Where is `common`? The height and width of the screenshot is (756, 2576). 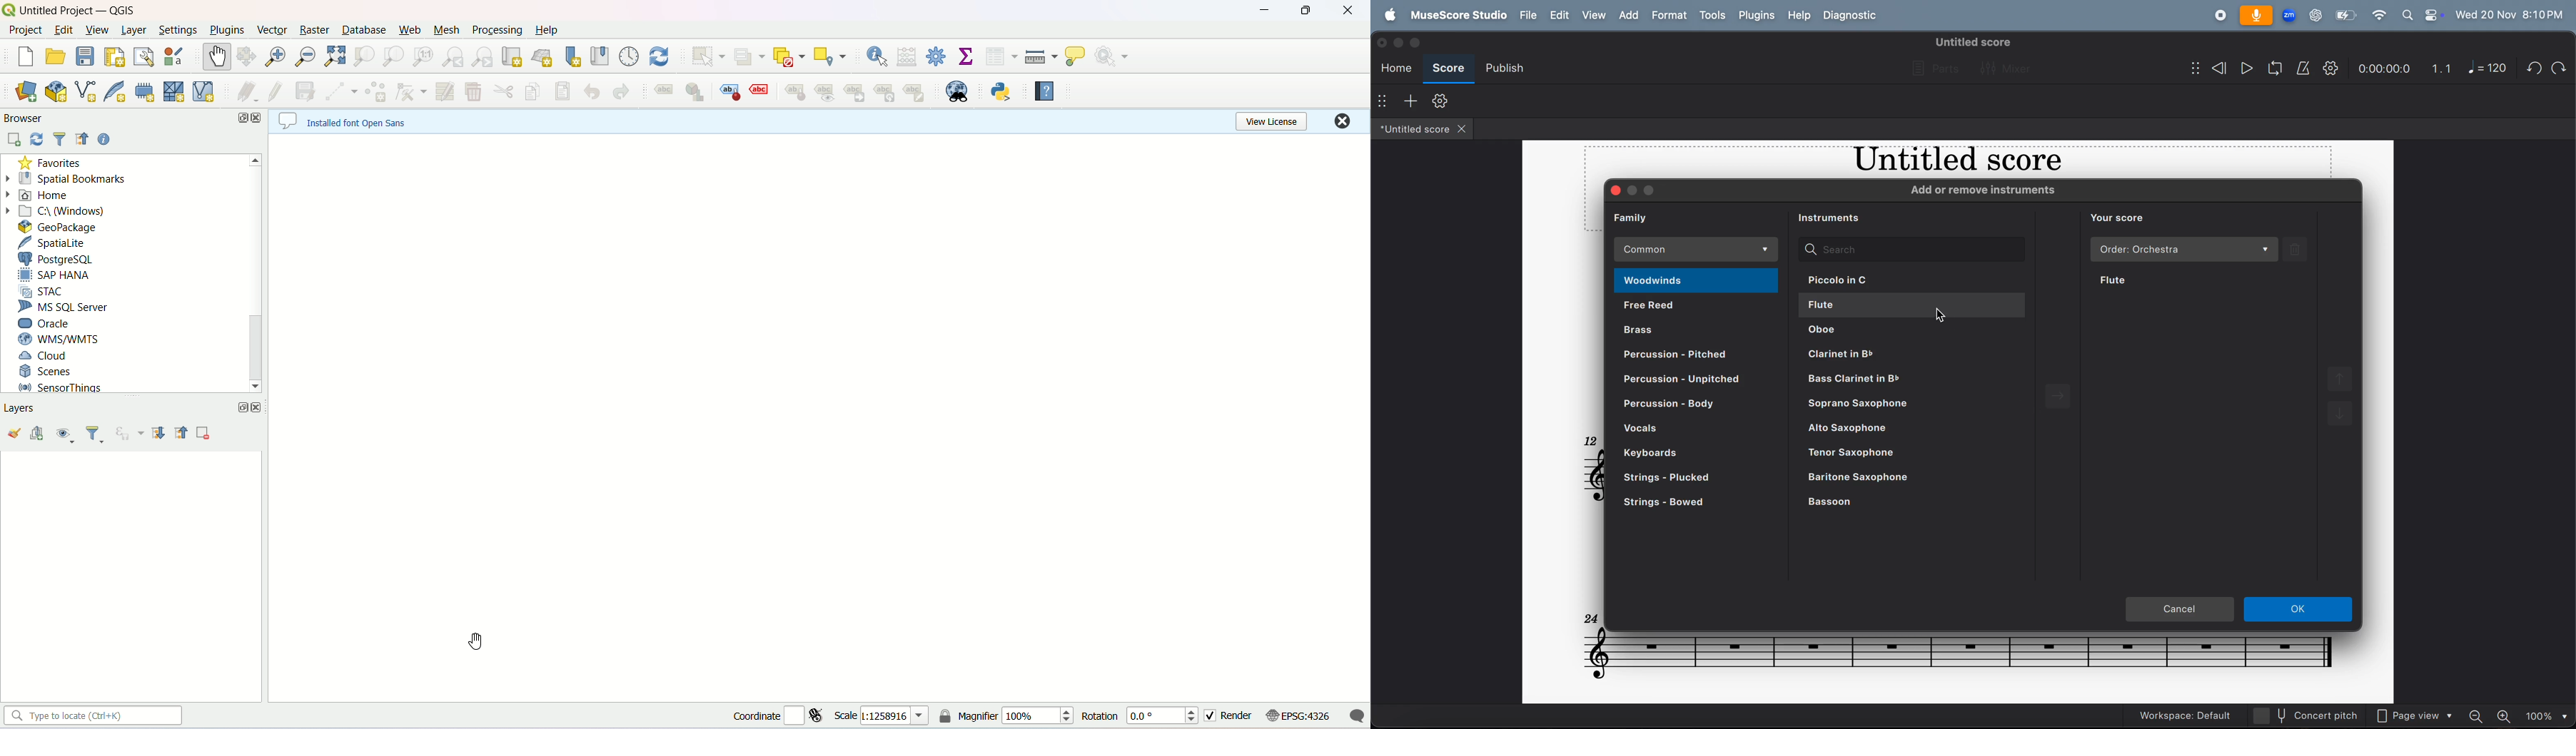 common is located at coordinates (1696, 250).